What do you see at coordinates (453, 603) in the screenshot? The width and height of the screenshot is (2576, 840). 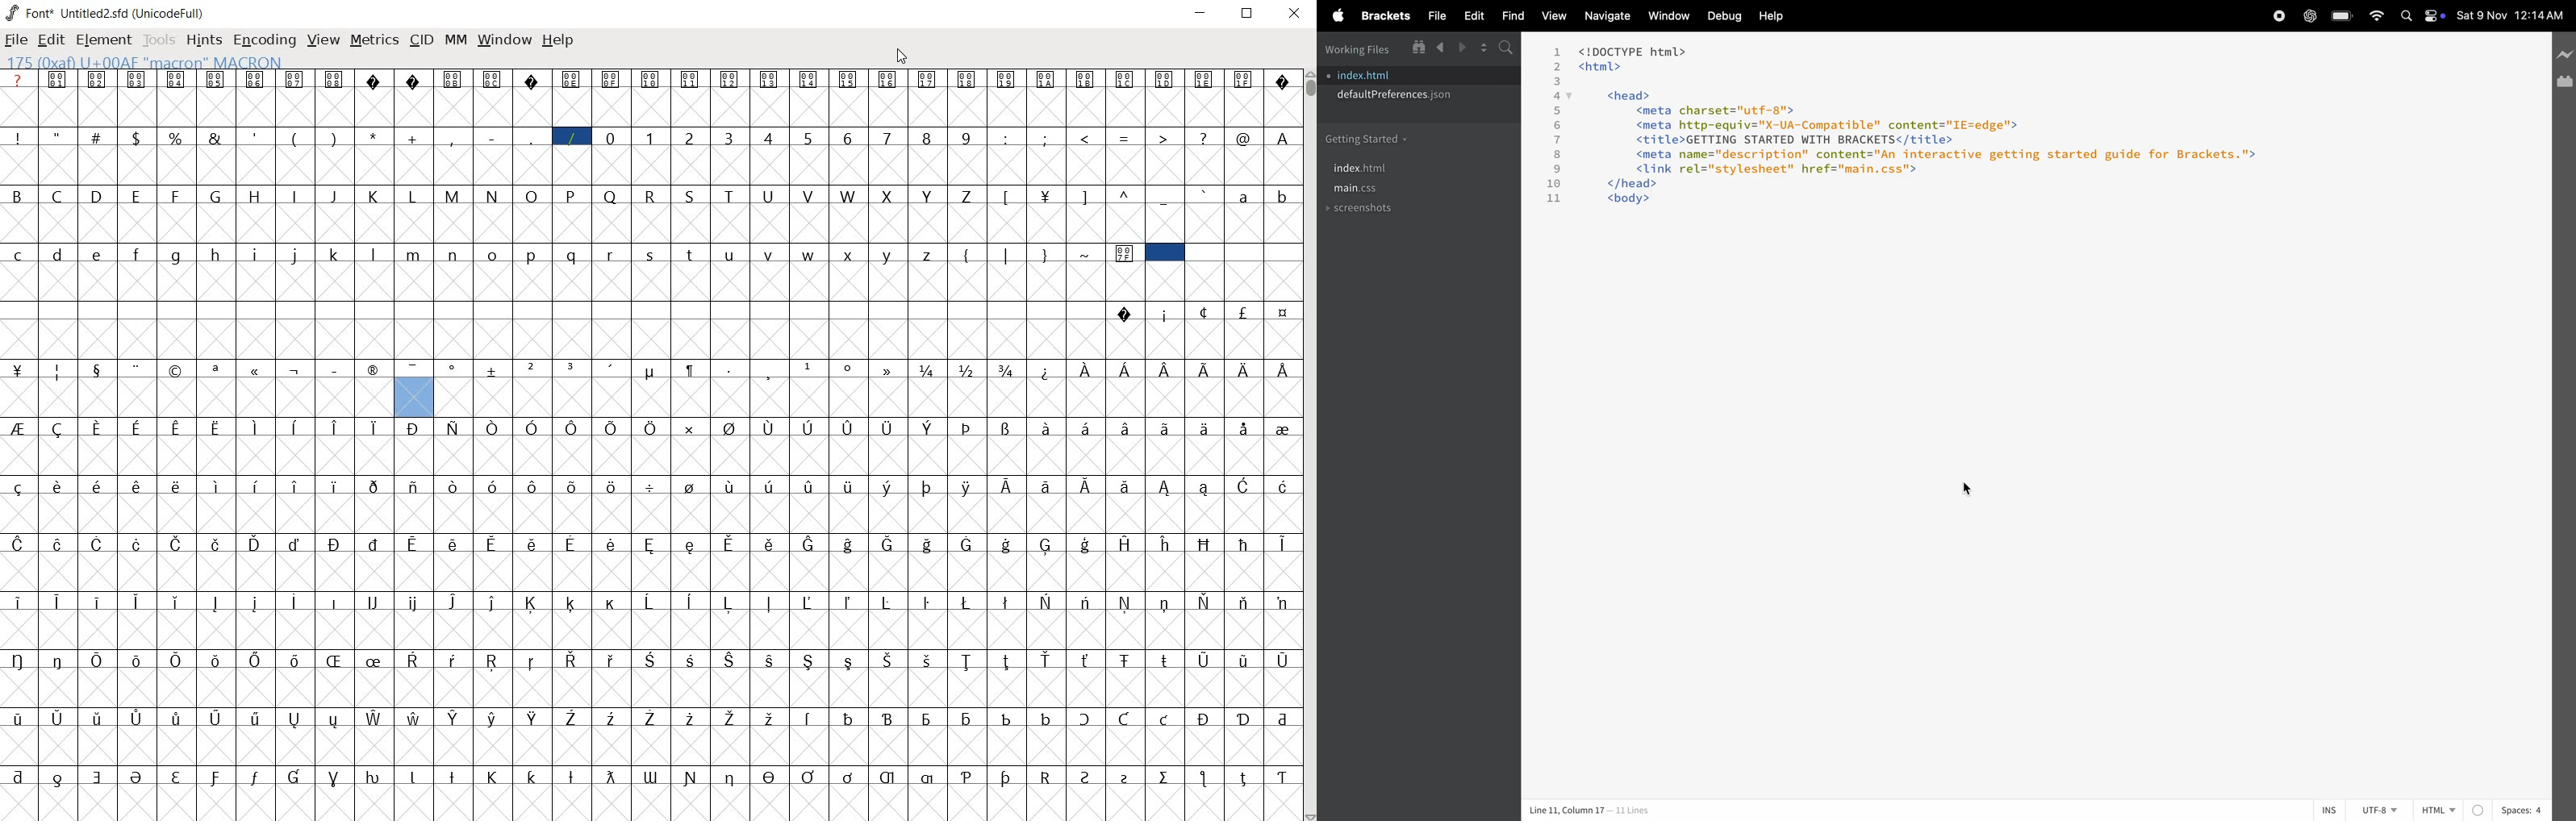 I see `Symbol` at bounding box center [453, 603].